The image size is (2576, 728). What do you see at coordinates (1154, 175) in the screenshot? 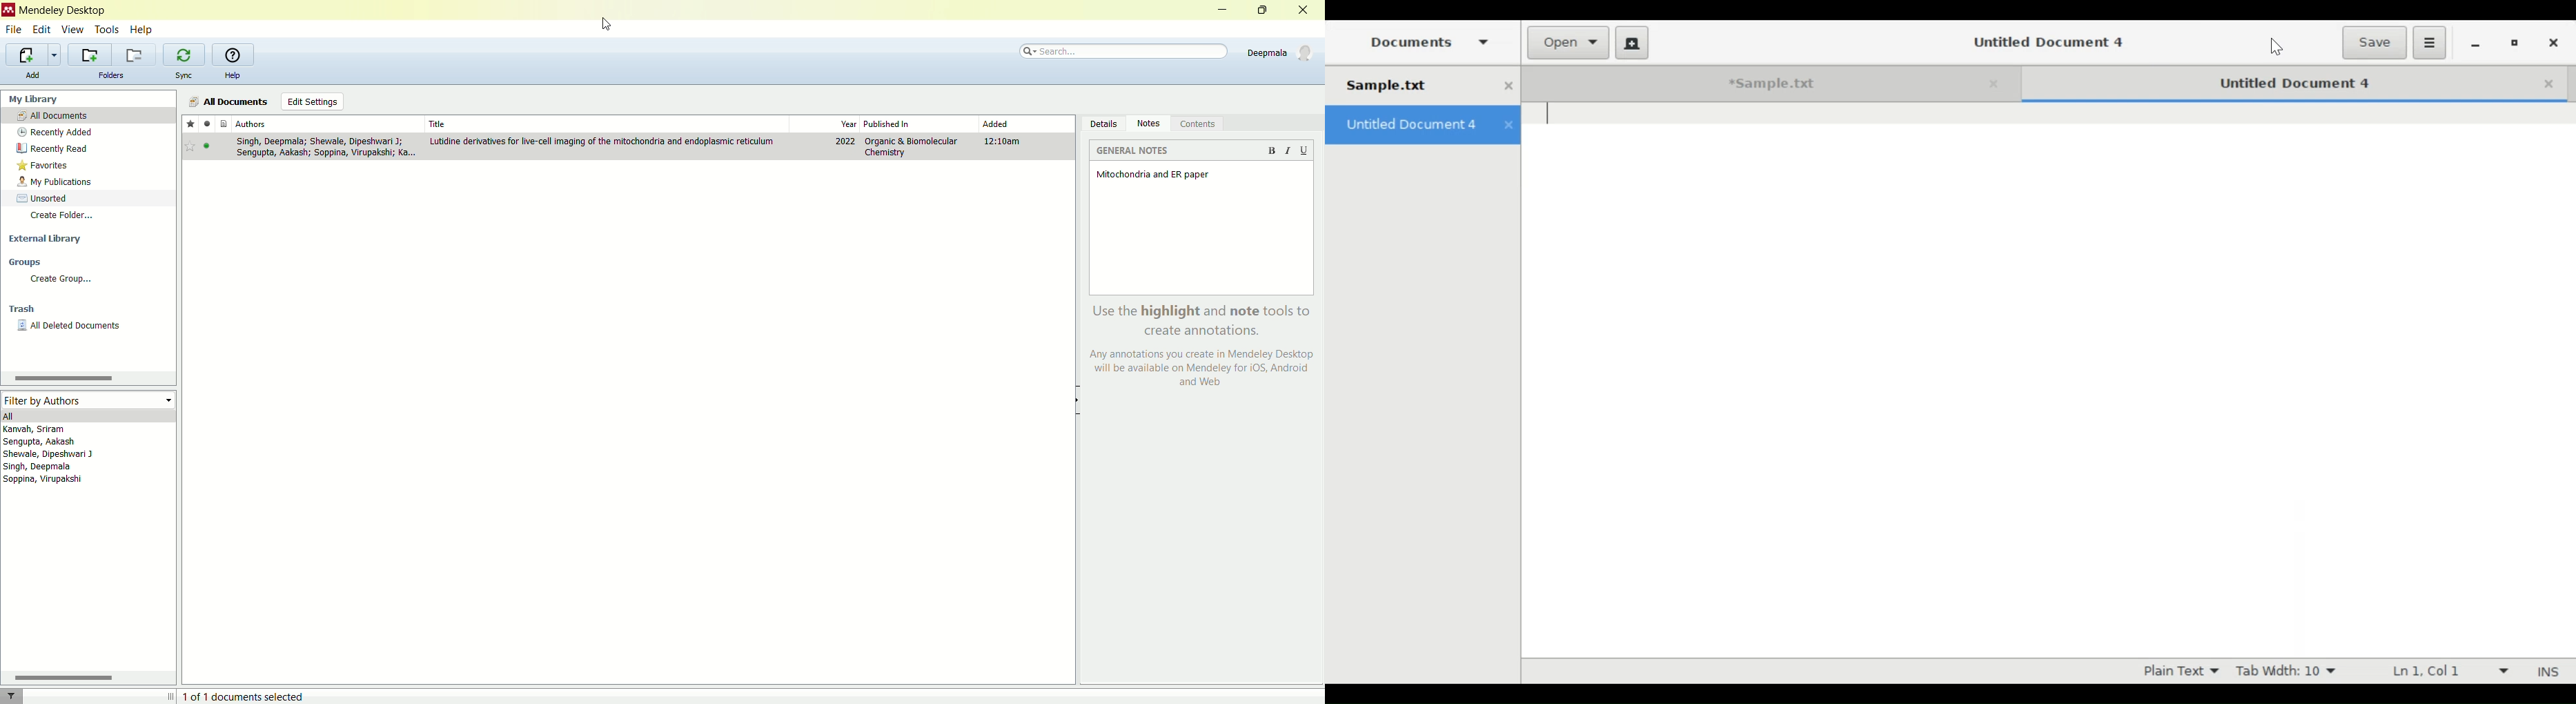
I see `Mitochondria and ER paper` at bounding box center [1154, 175].